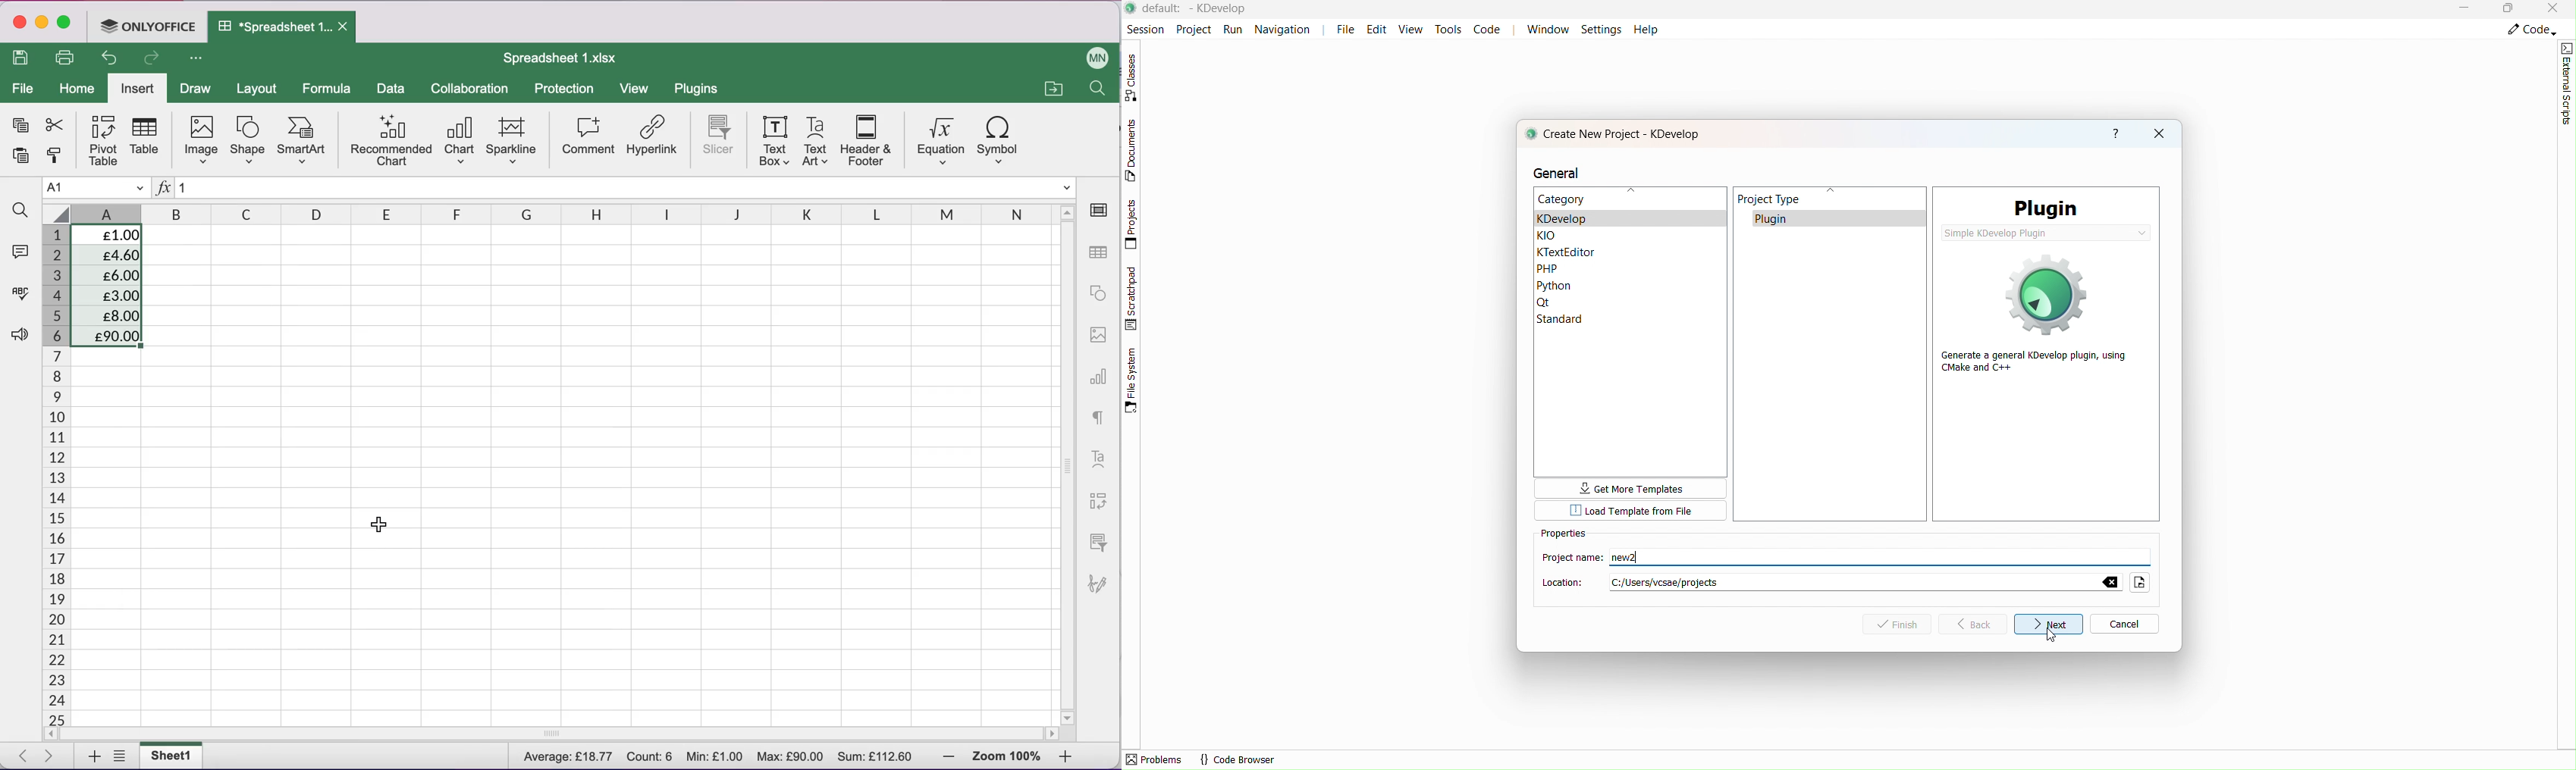 The width and height of the screenshot is (2576, 784). Describe the element at coordinates (815, 142) in the screenshot. I see `text art` at that location.